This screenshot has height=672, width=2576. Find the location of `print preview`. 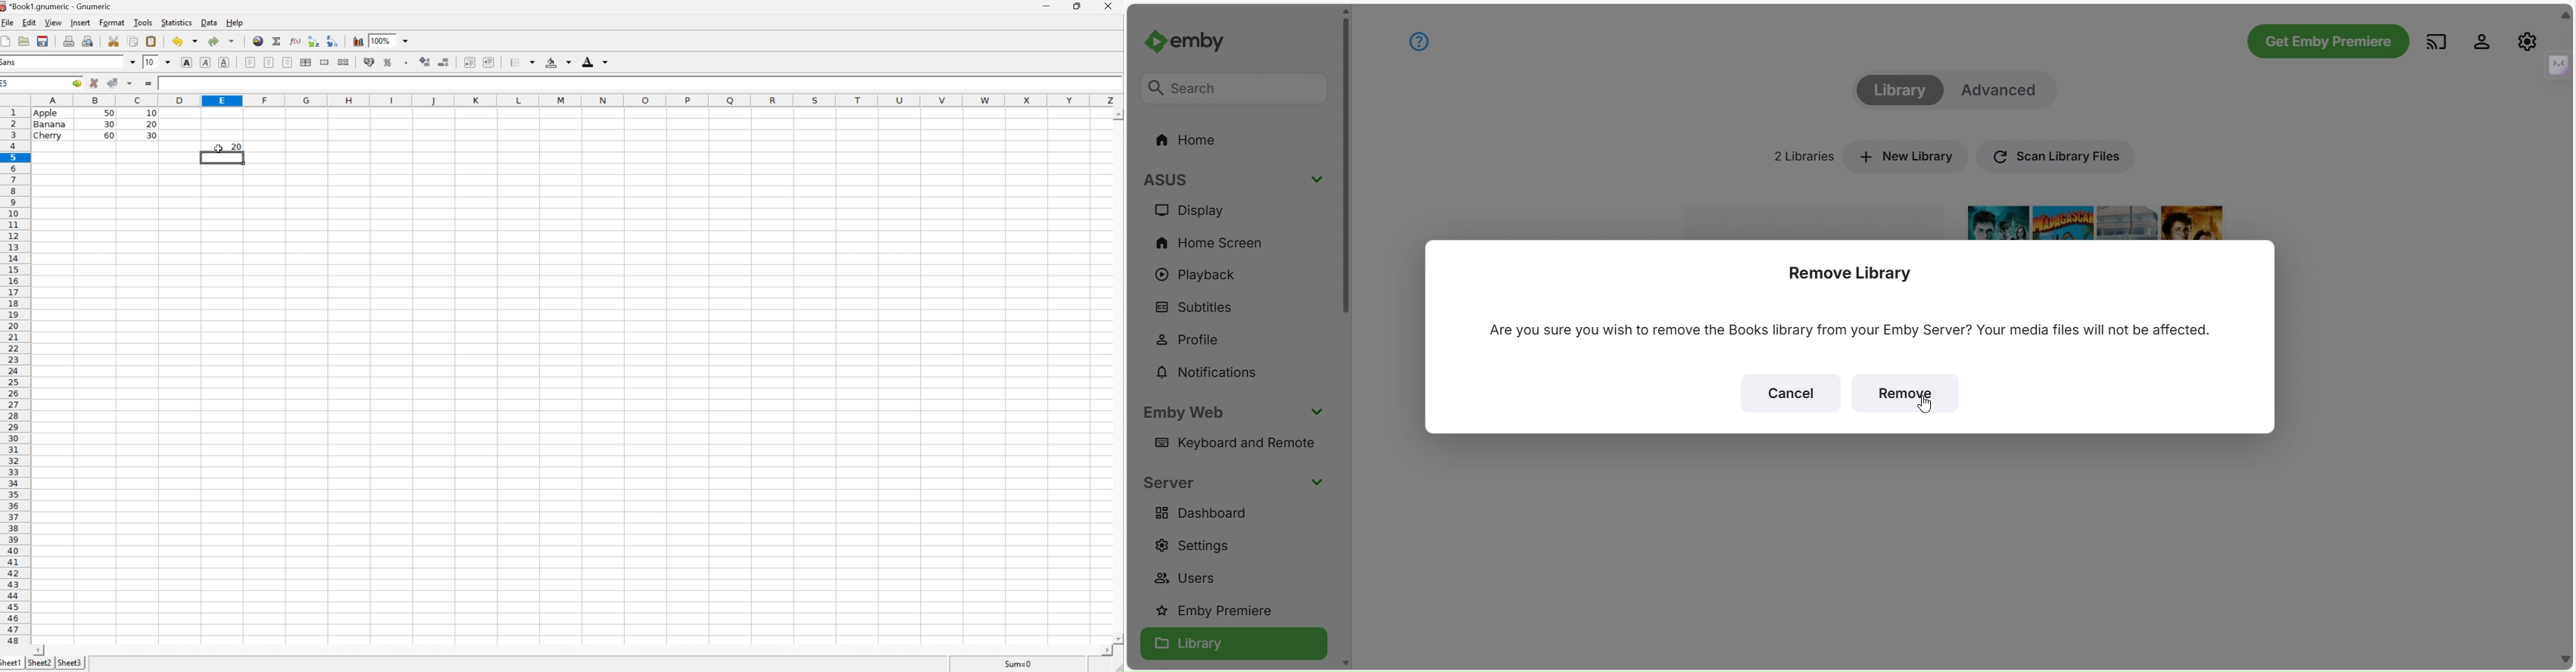

print preview is located at coordinates (89, 40).